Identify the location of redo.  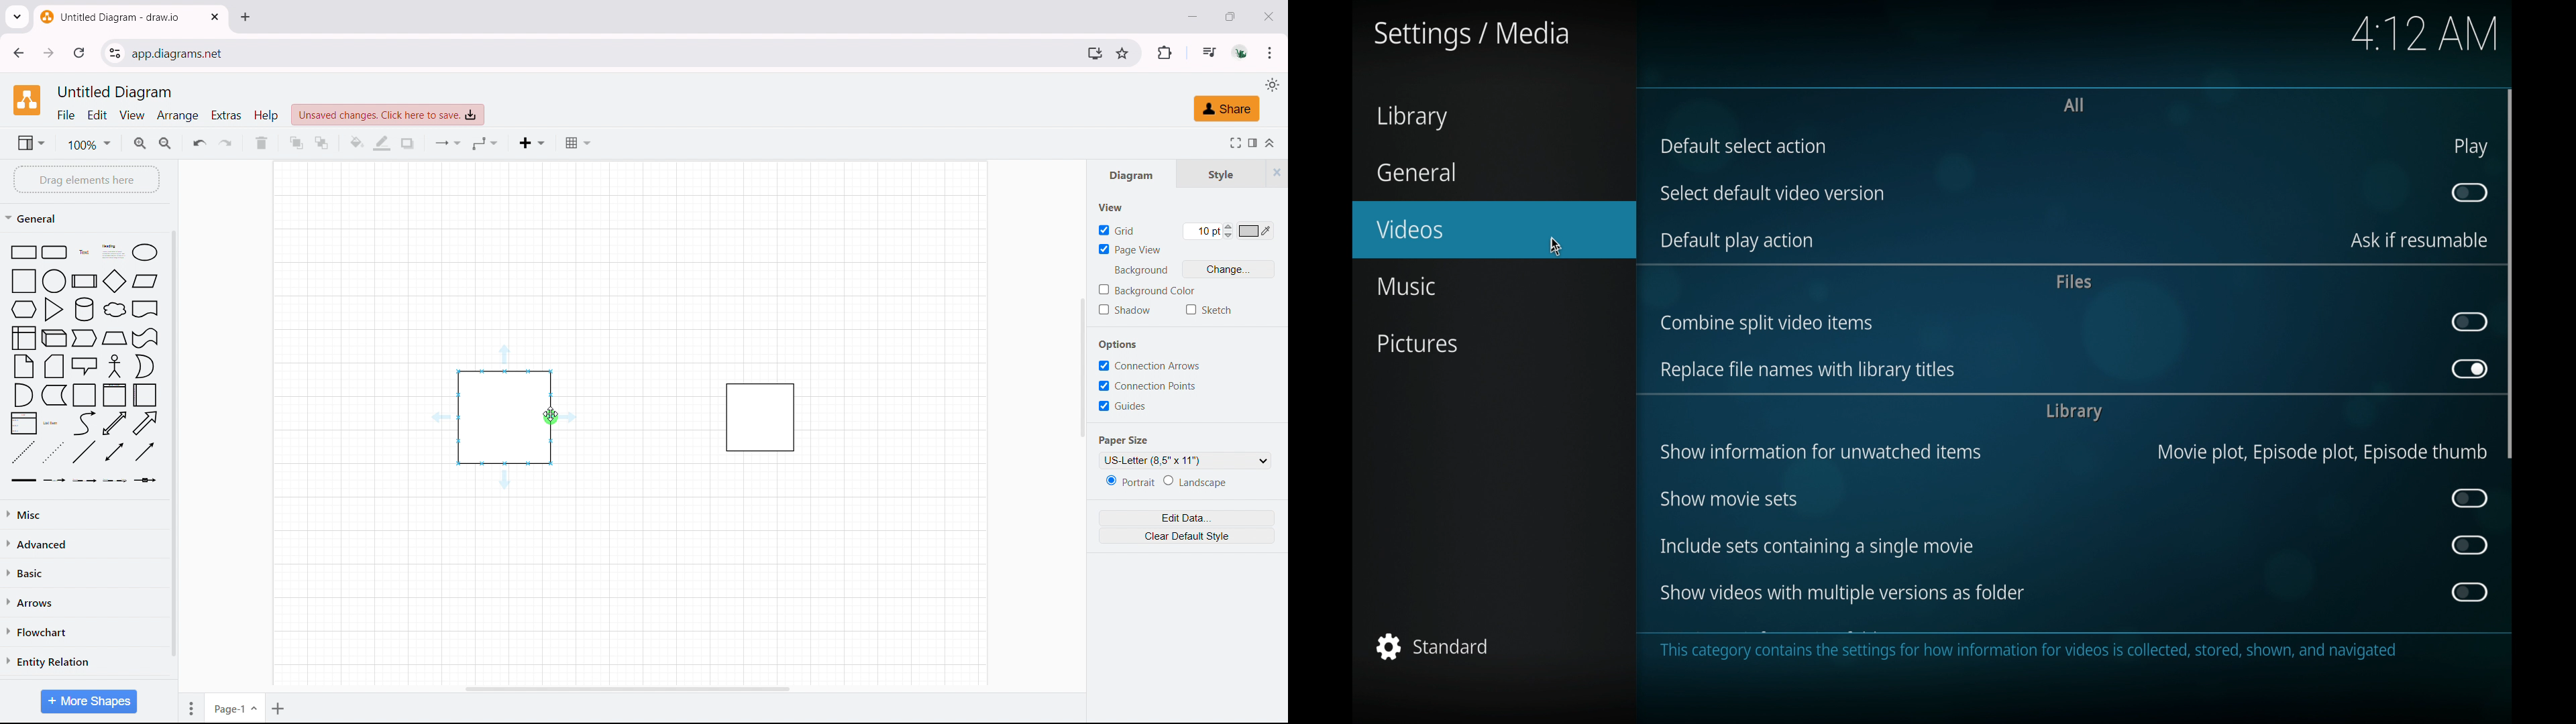
(225, 142).